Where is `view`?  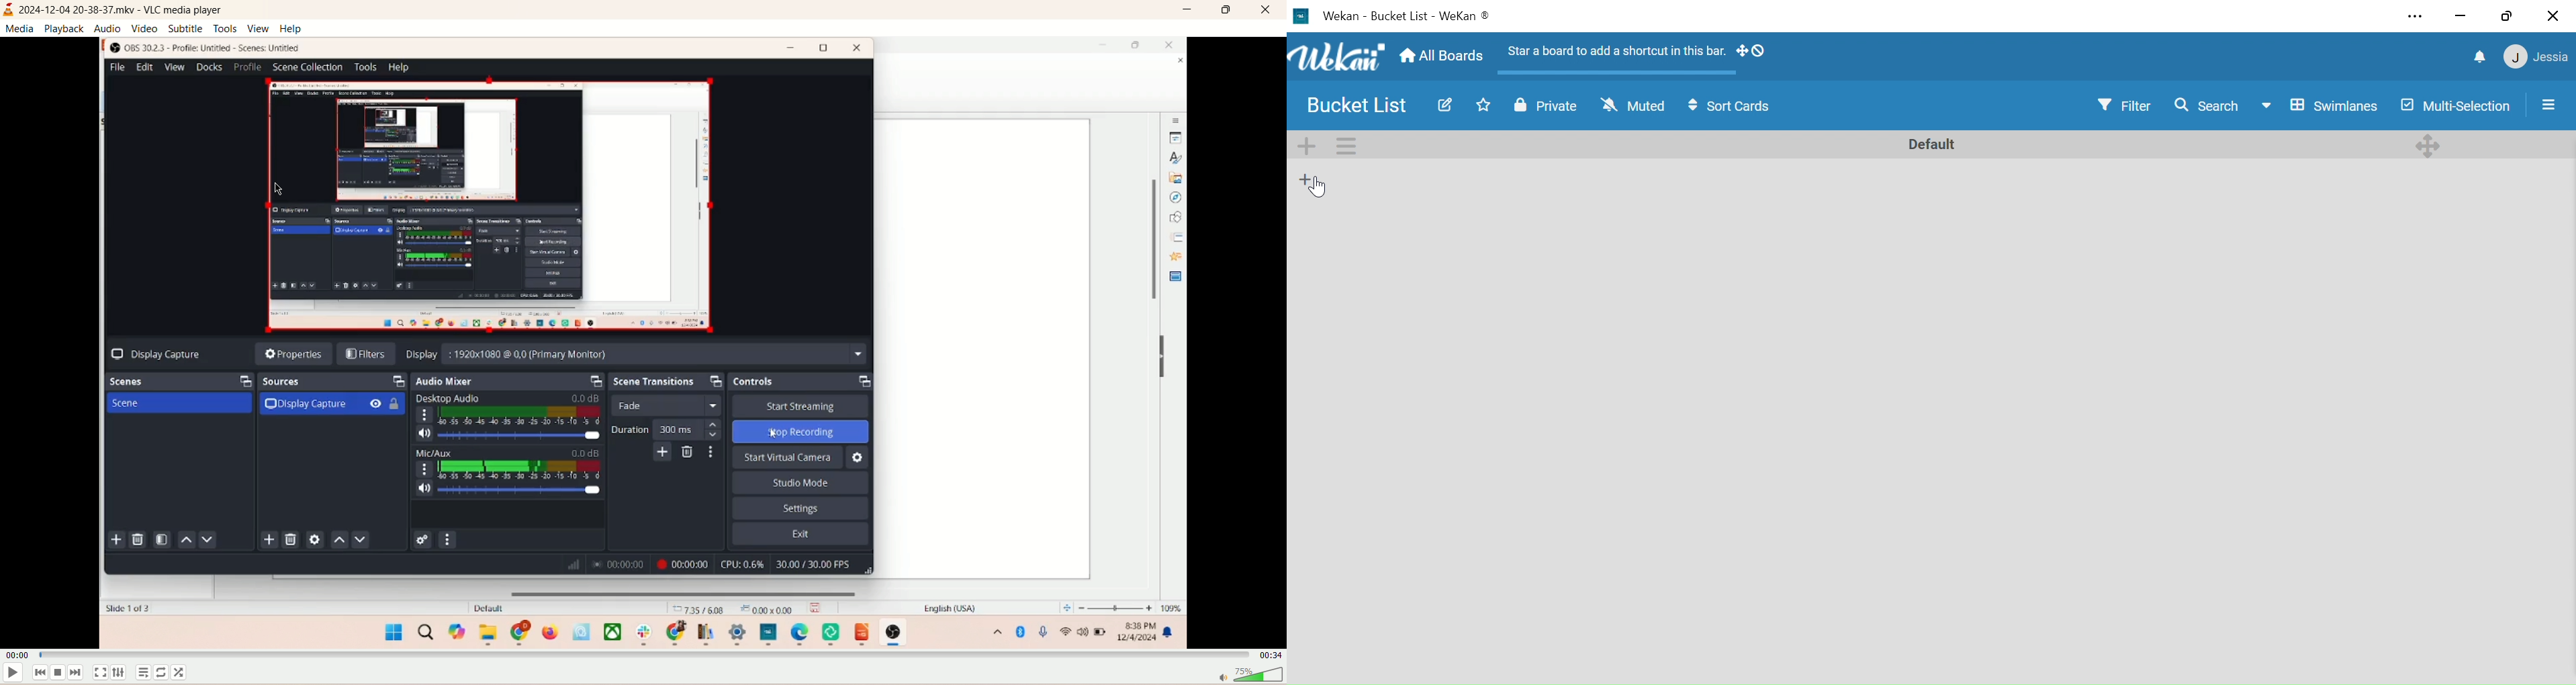
view is located at coordinates (258, 27).